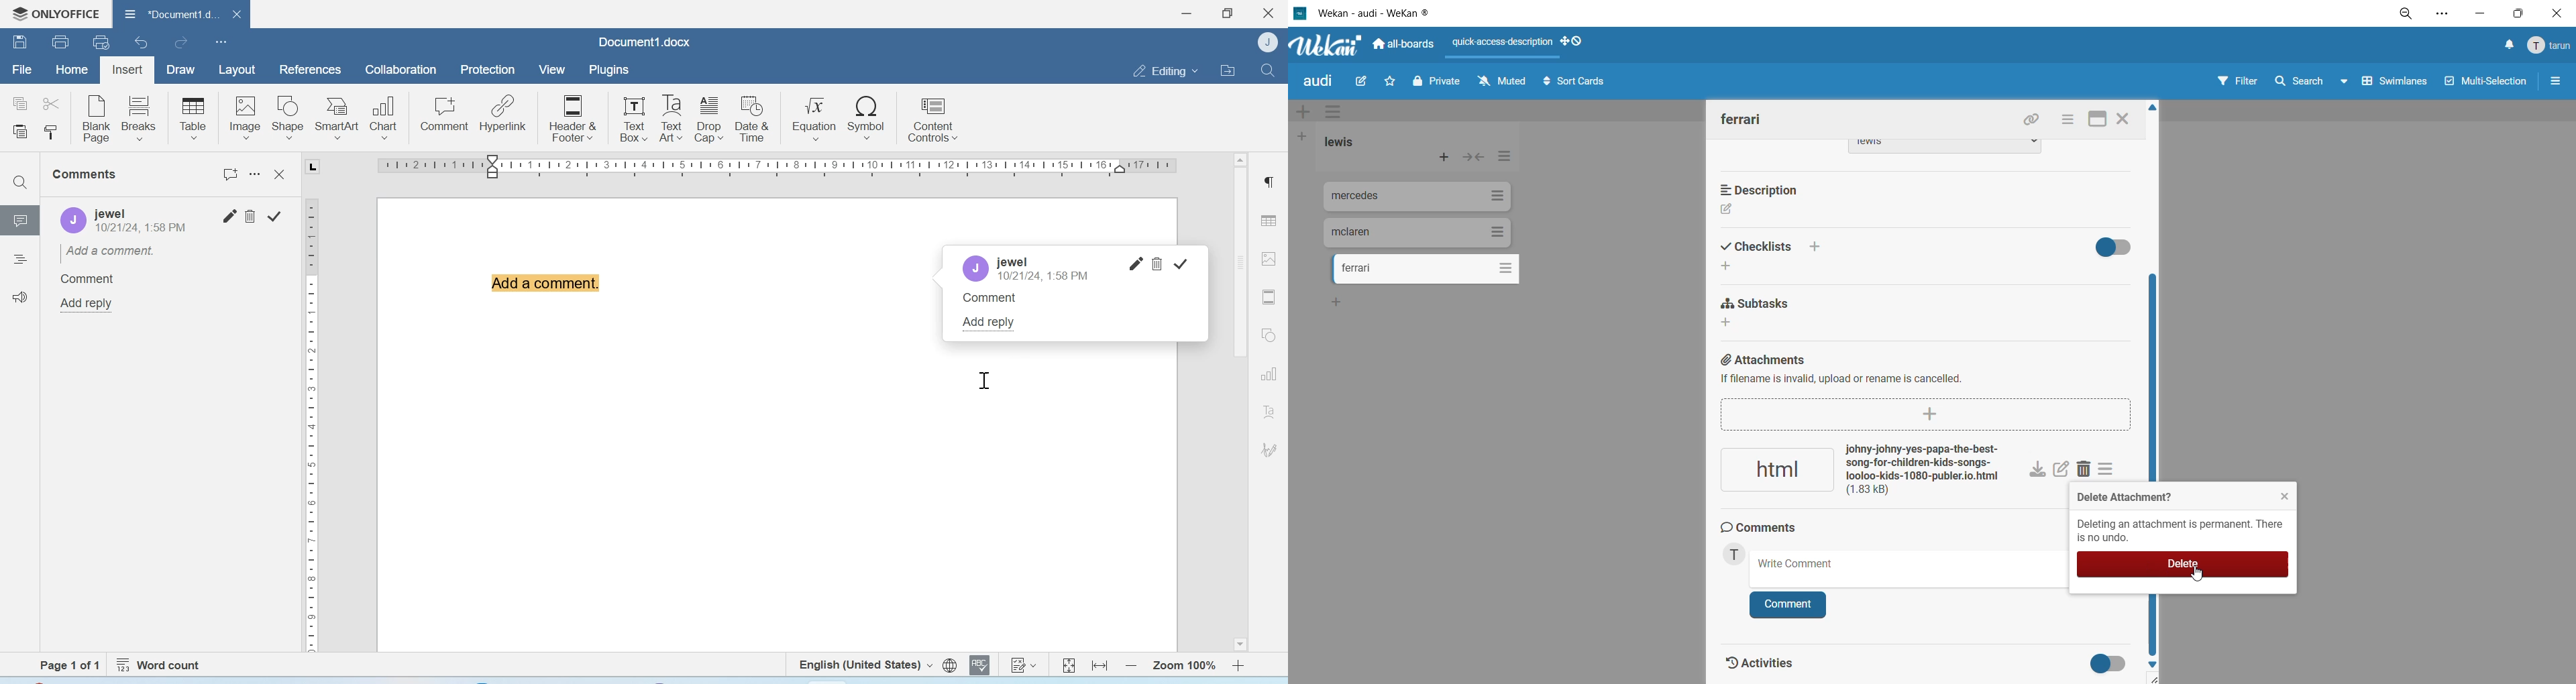 The width and height of the screenshot is (2576, 700). Describe the element at coordinates (274, 215) in the screenshot. I see `Resolve` at that location.